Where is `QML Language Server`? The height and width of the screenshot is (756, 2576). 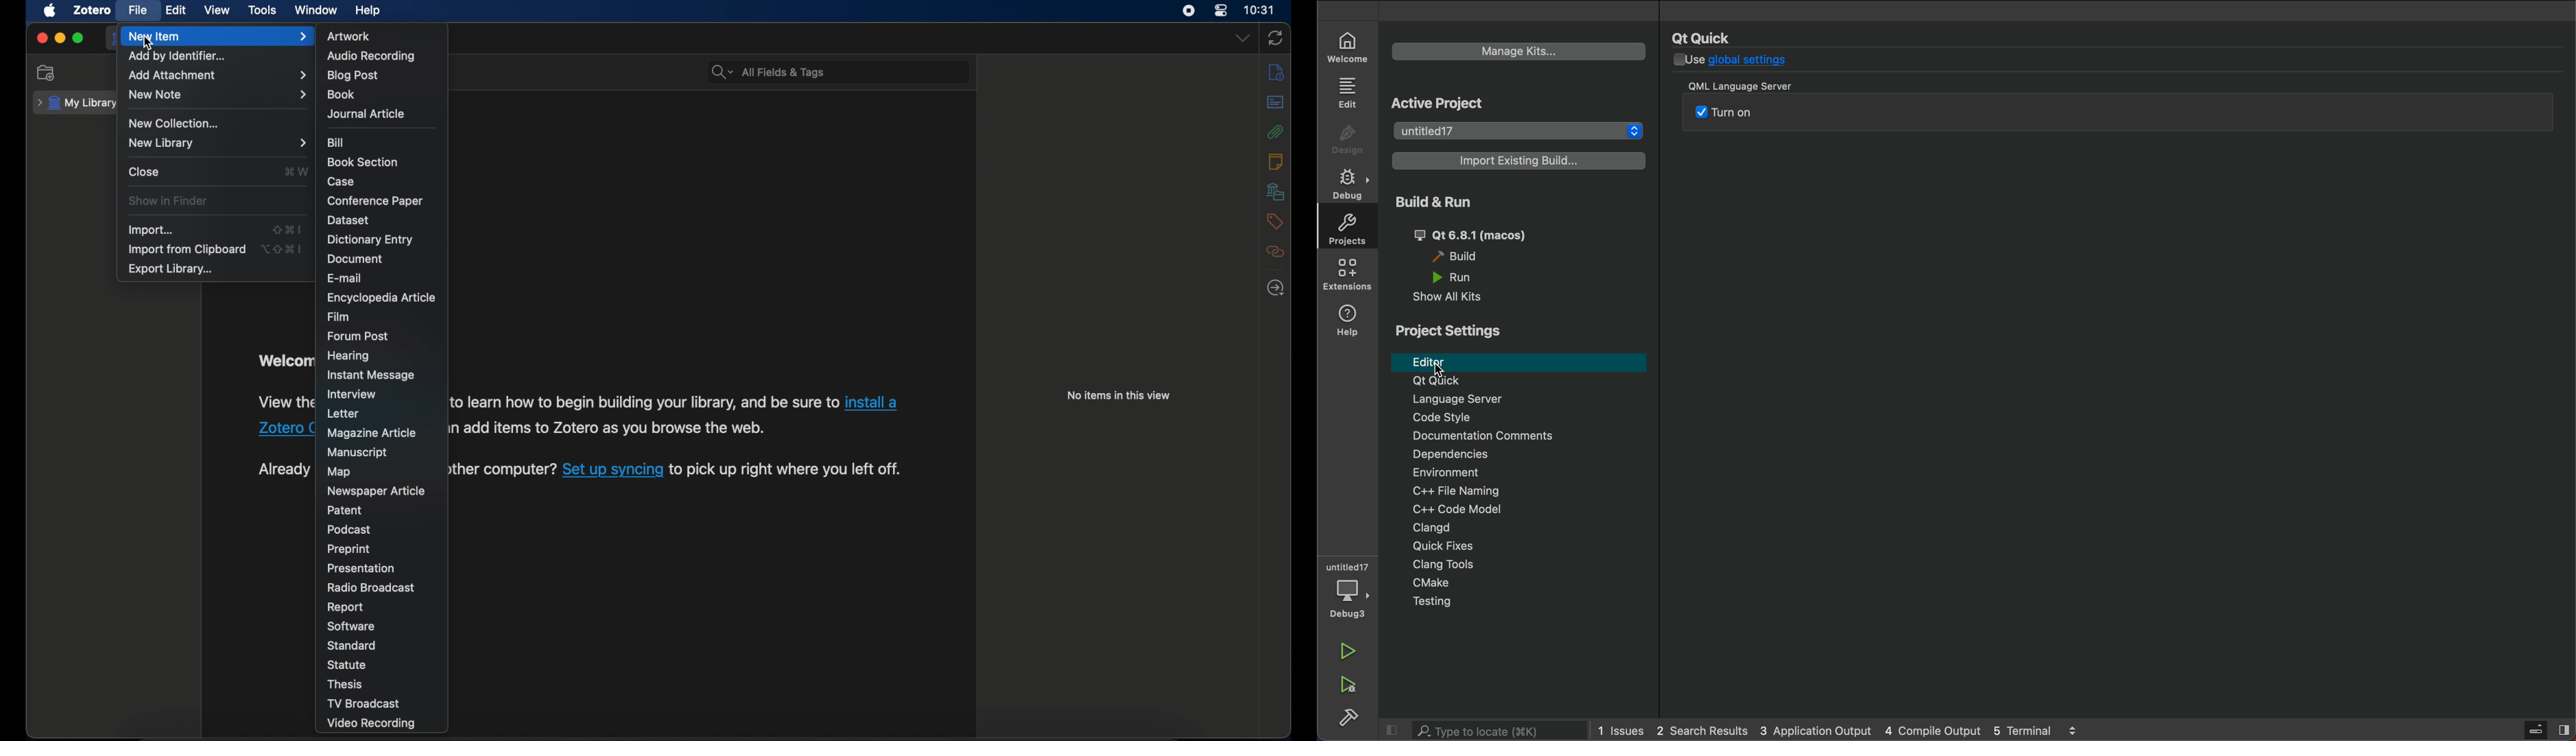 QML Language Server is located at coordinates (1751, 85).